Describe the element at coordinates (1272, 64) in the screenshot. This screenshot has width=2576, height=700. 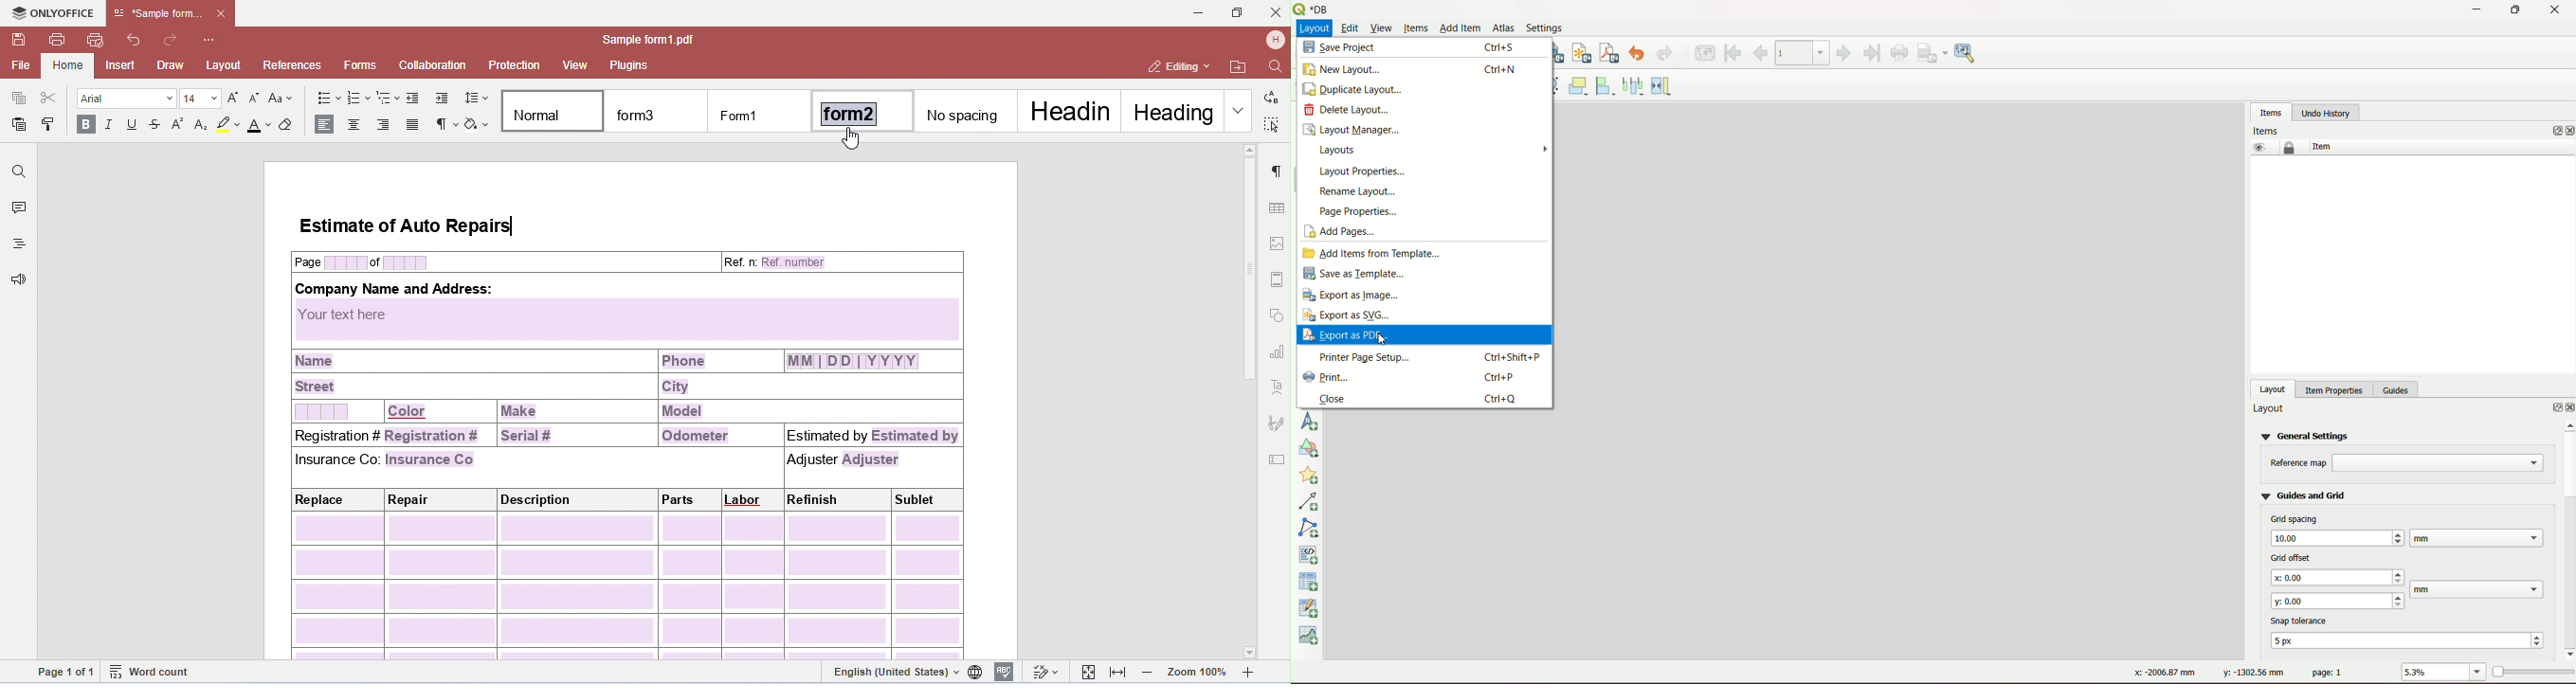
I see `find` at that location.